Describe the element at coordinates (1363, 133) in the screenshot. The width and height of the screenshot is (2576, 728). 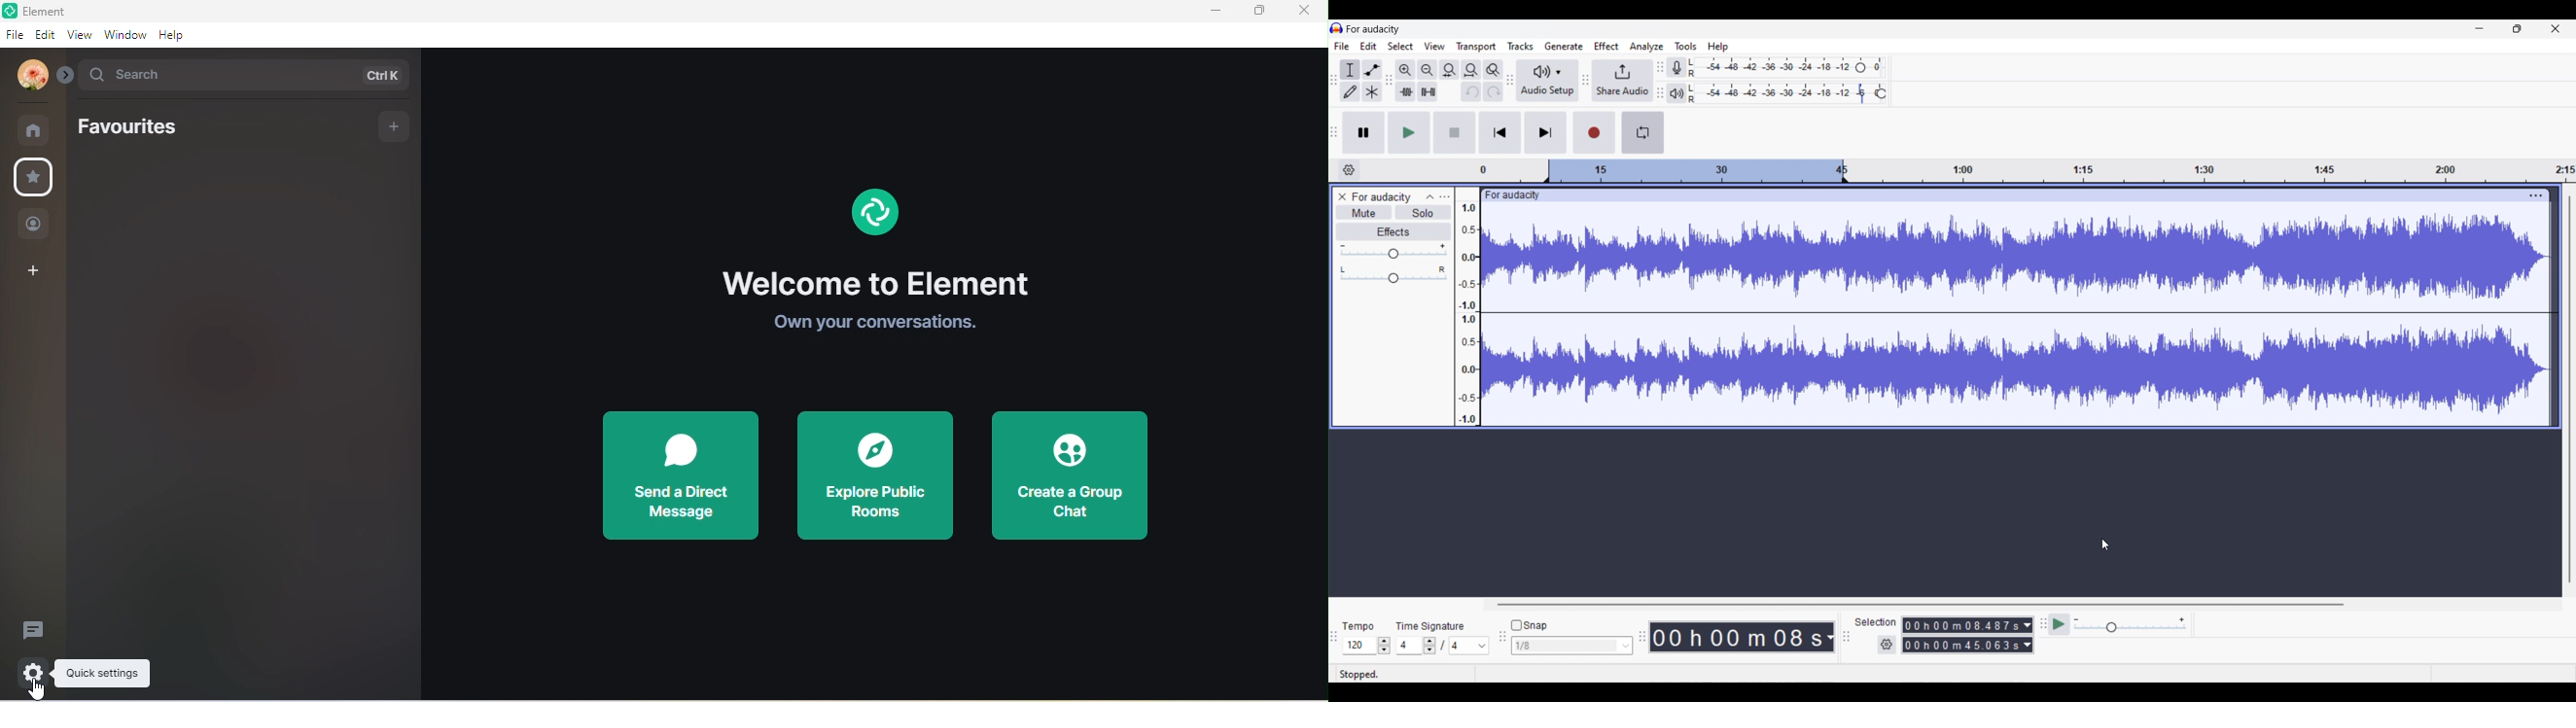
I see `Pause` at that location.